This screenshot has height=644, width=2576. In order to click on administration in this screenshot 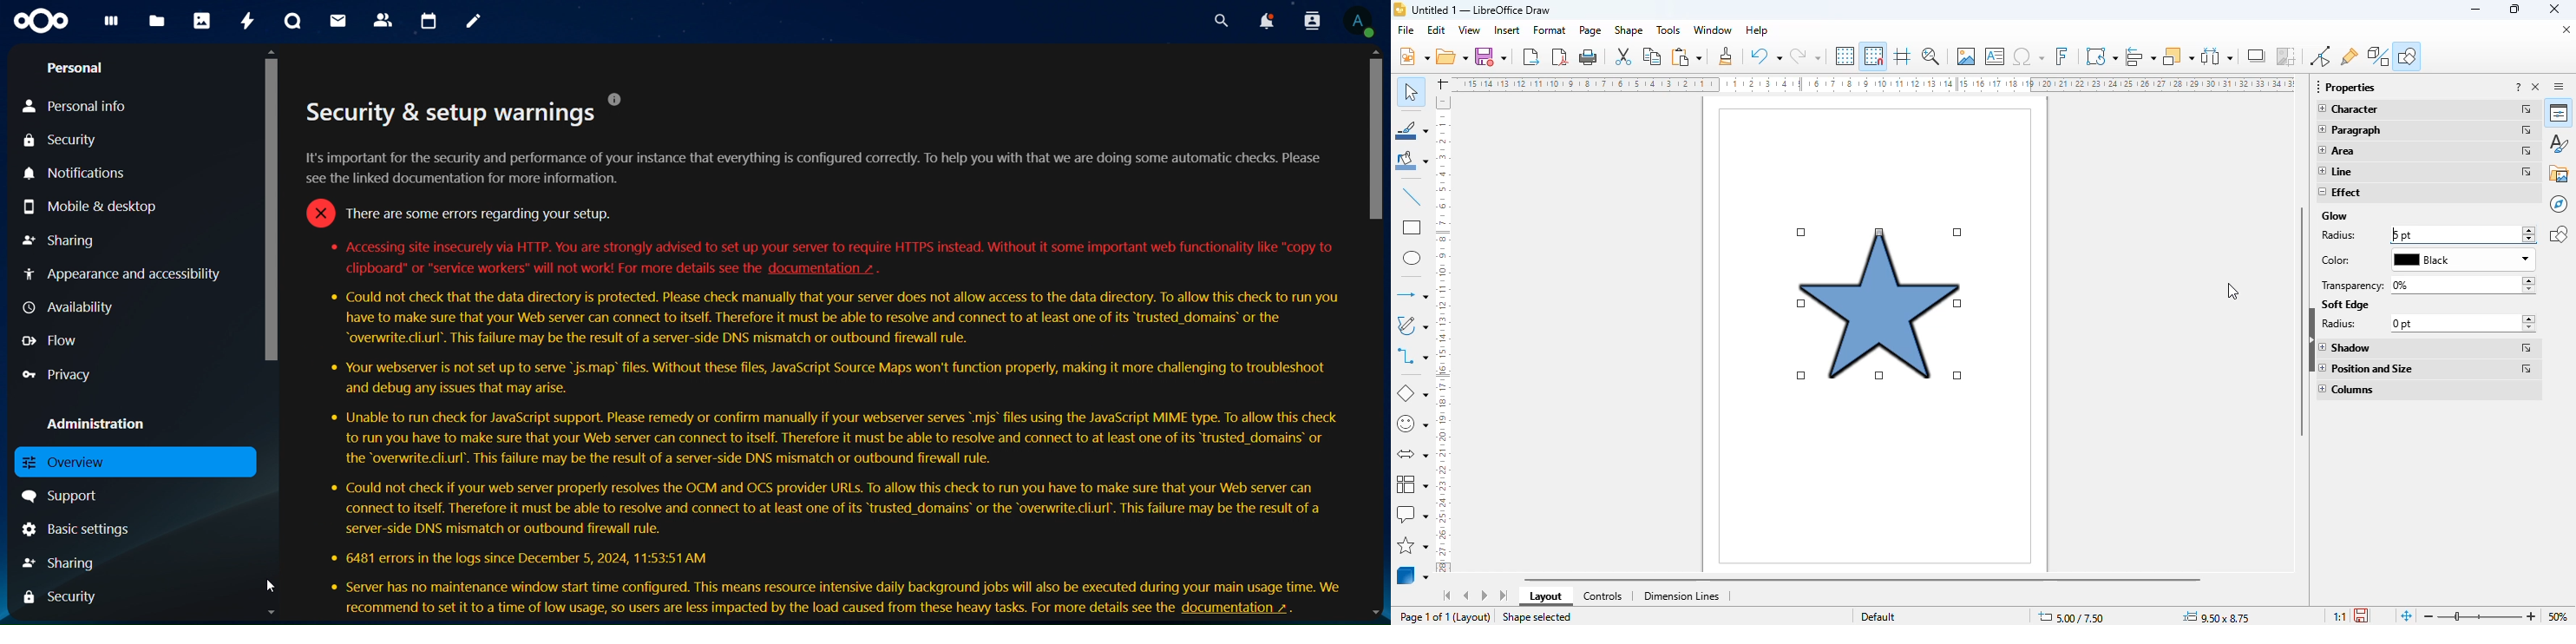, I will do `click(101, 426)`.